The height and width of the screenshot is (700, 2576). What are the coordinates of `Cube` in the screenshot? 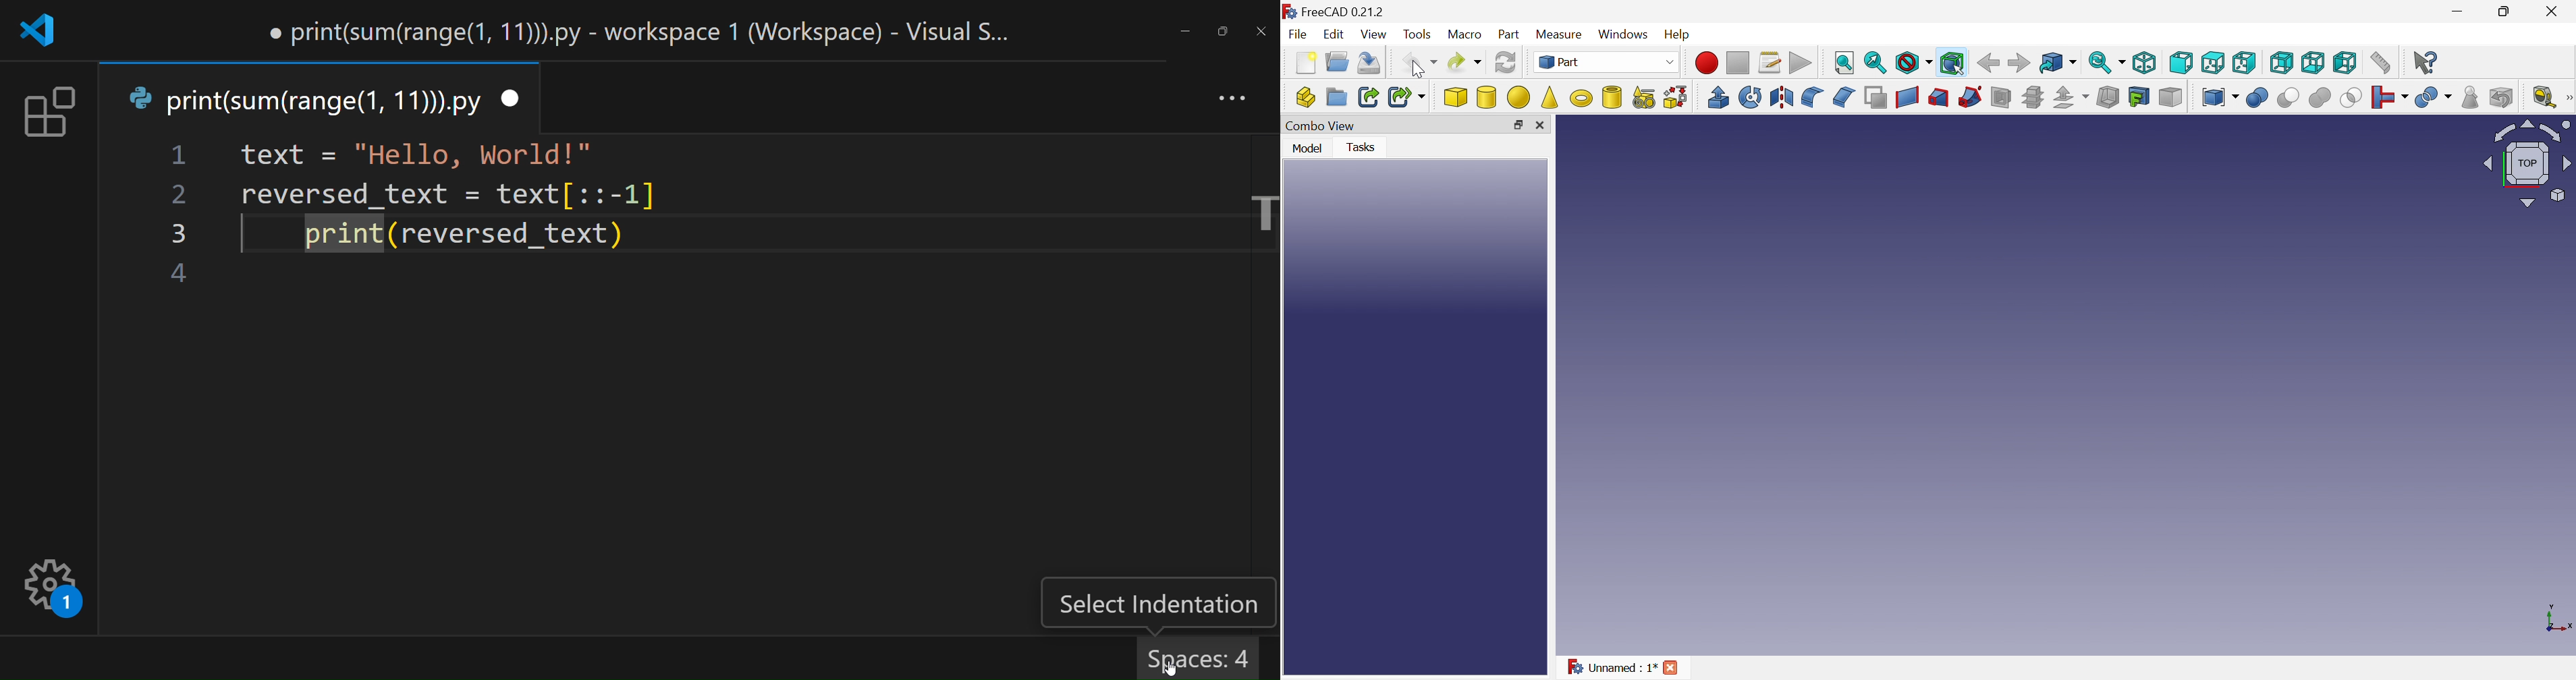 It's located at (1456, 96).